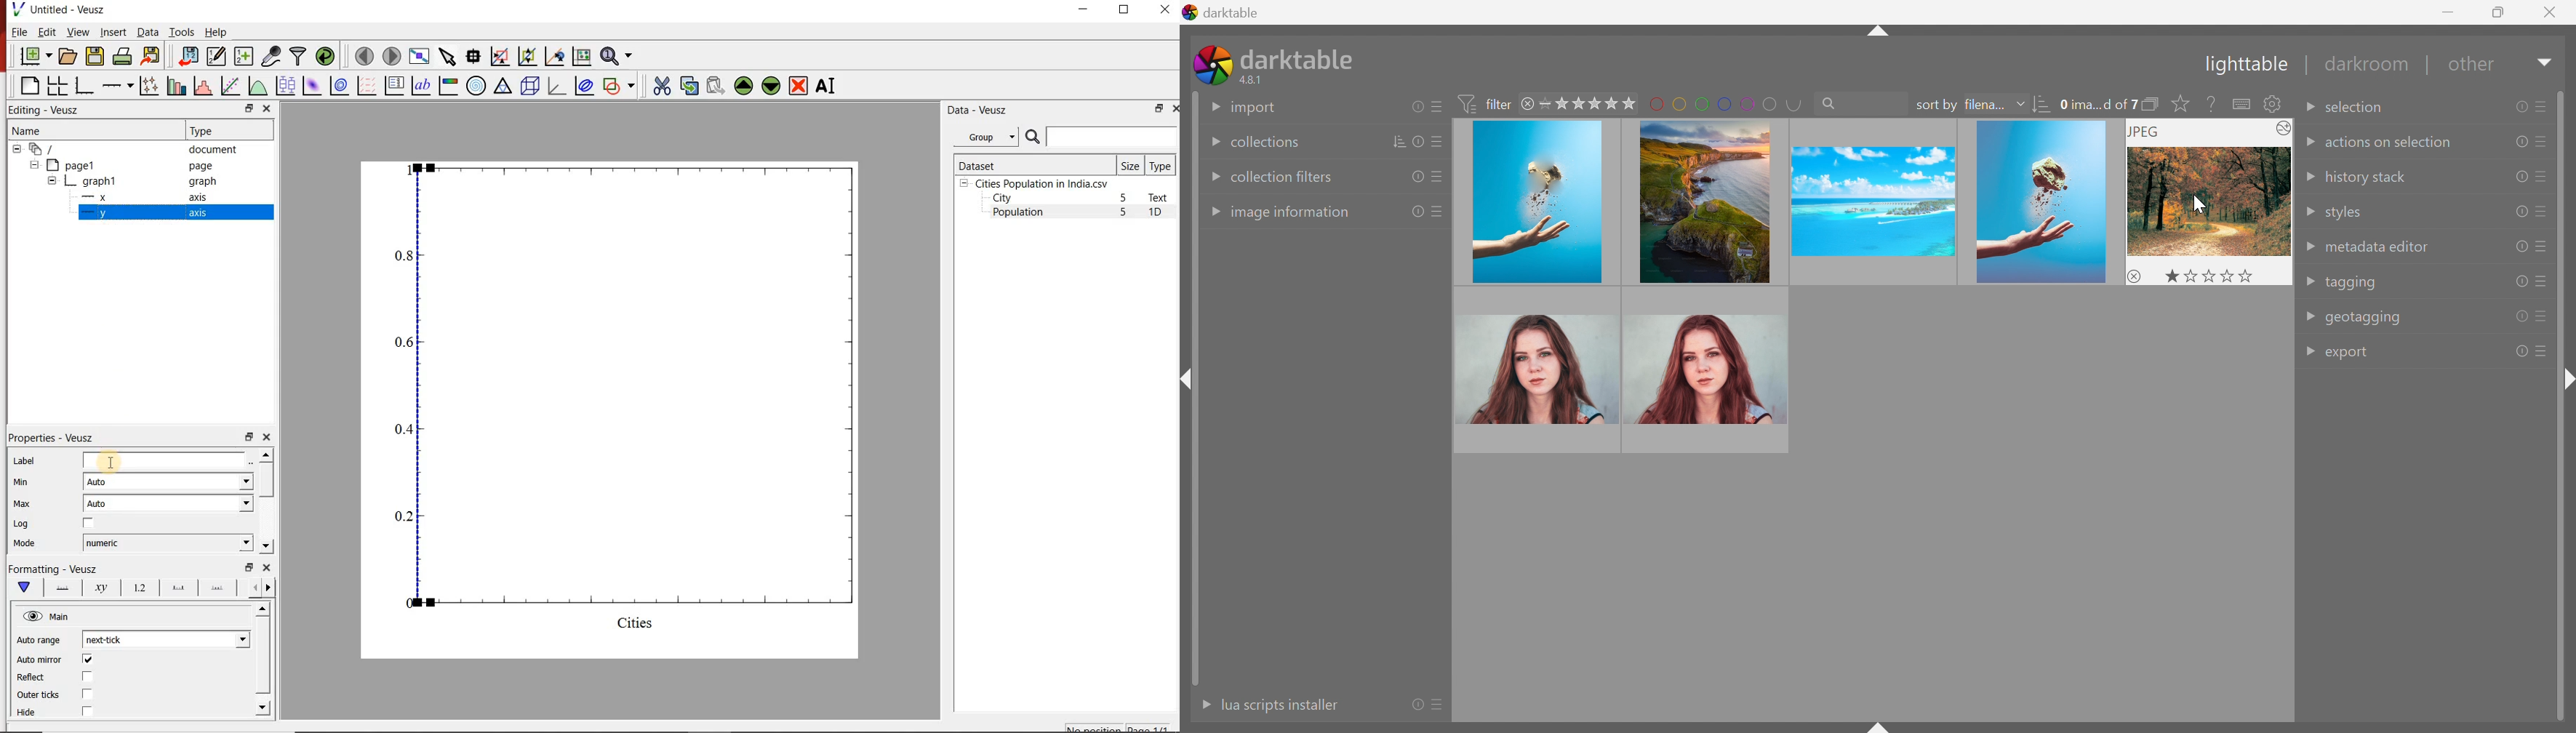 Image resolution: width=2576 pixels, height=756 pixels. I want to click on close, so click(266, 437).